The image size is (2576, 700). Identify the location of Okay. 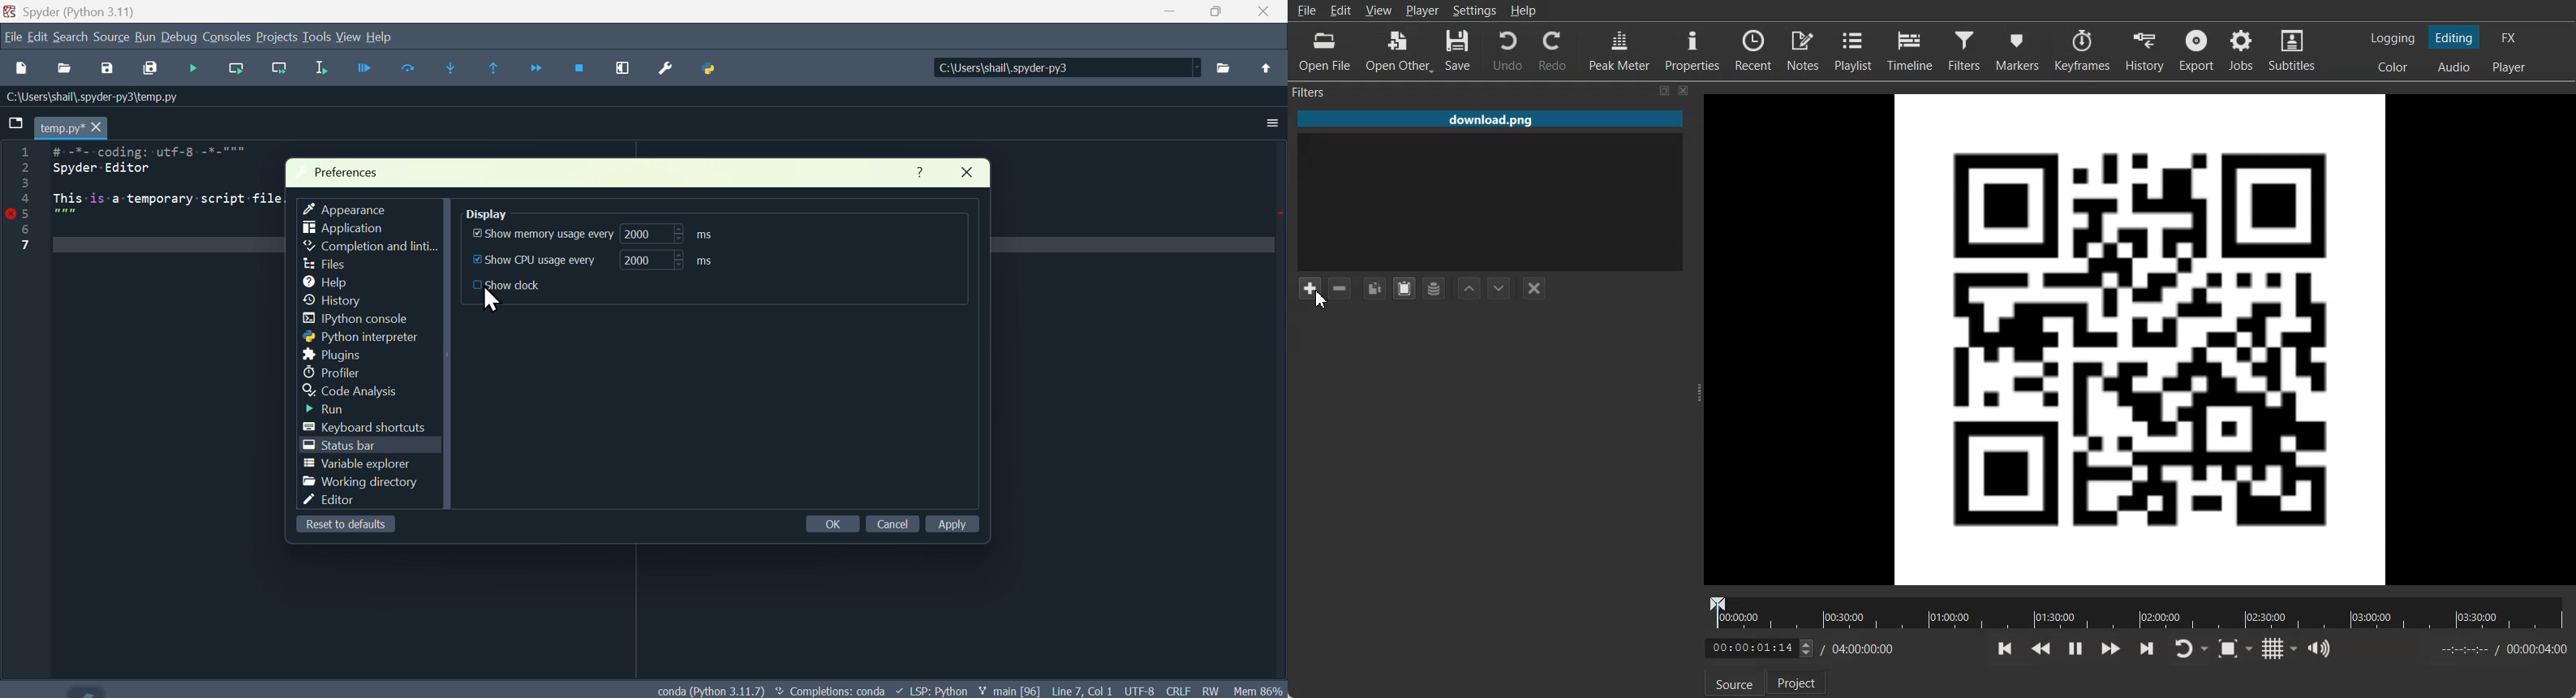
(830, 522).